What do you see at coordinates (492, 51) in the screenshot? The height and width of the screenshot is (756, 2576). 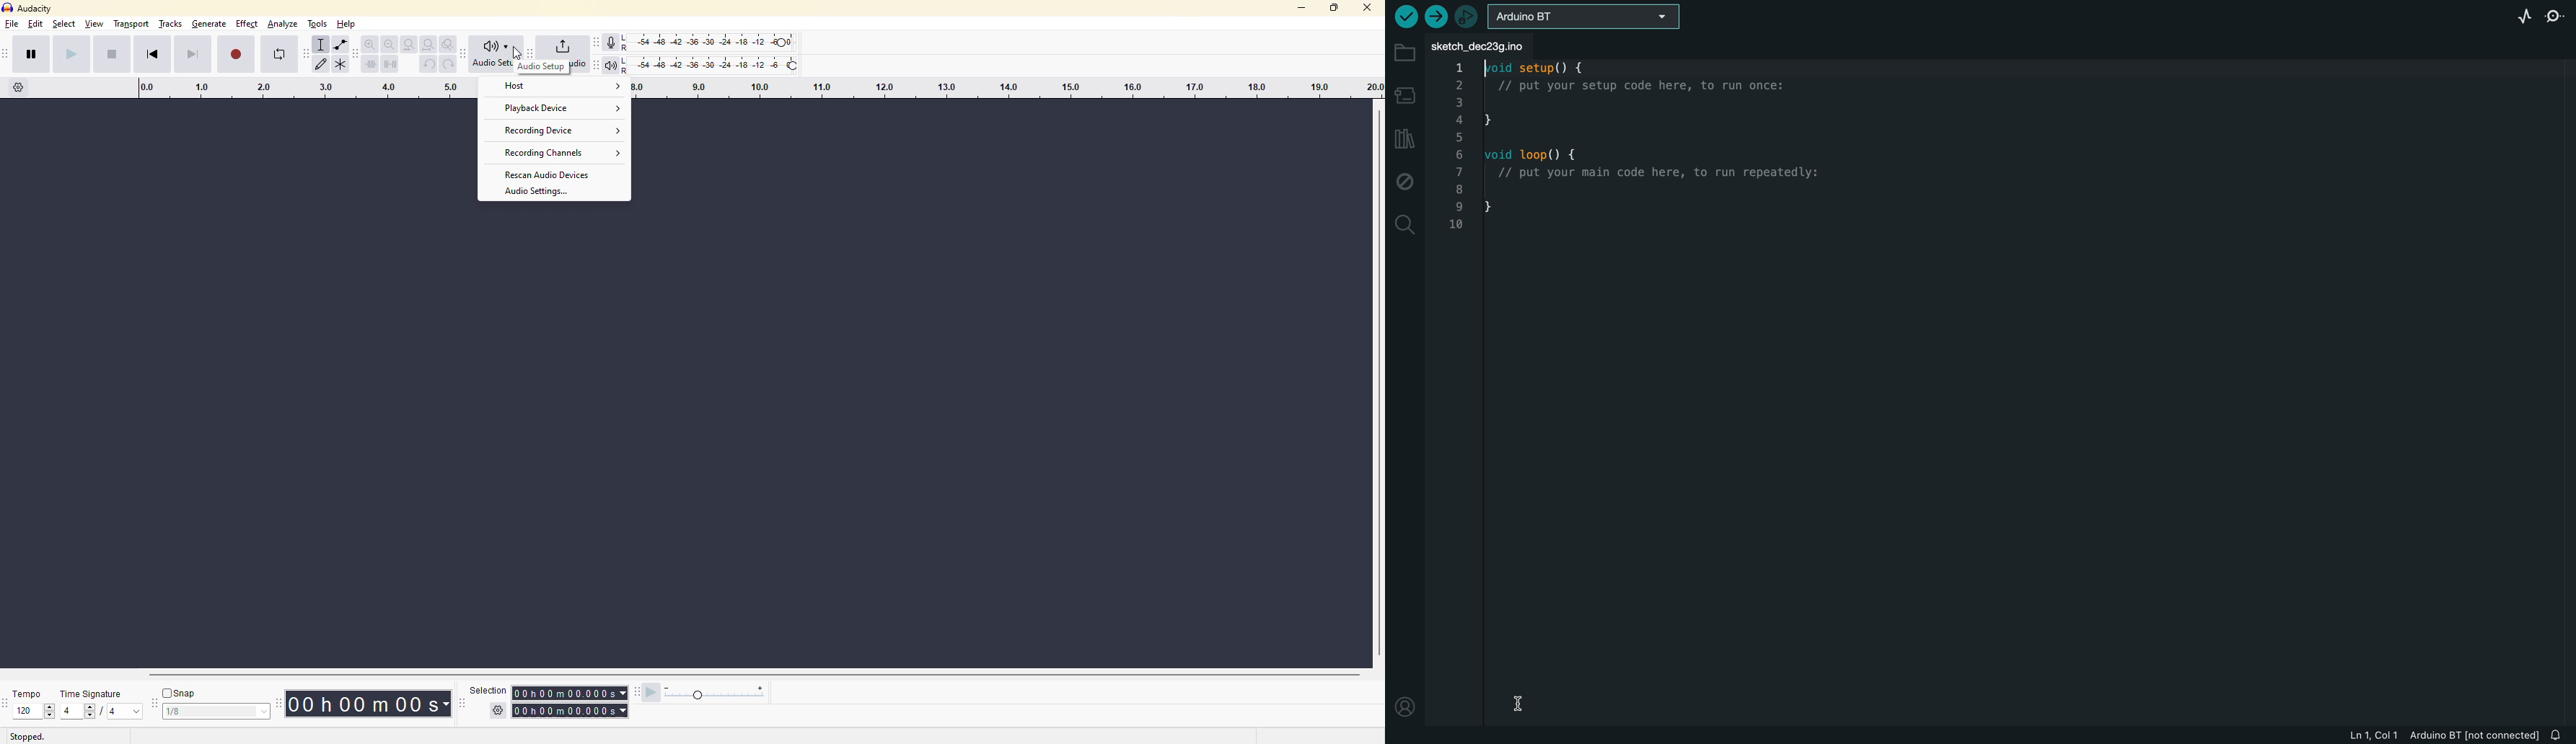 I see `audio setup` at bounding box center [492, 51].